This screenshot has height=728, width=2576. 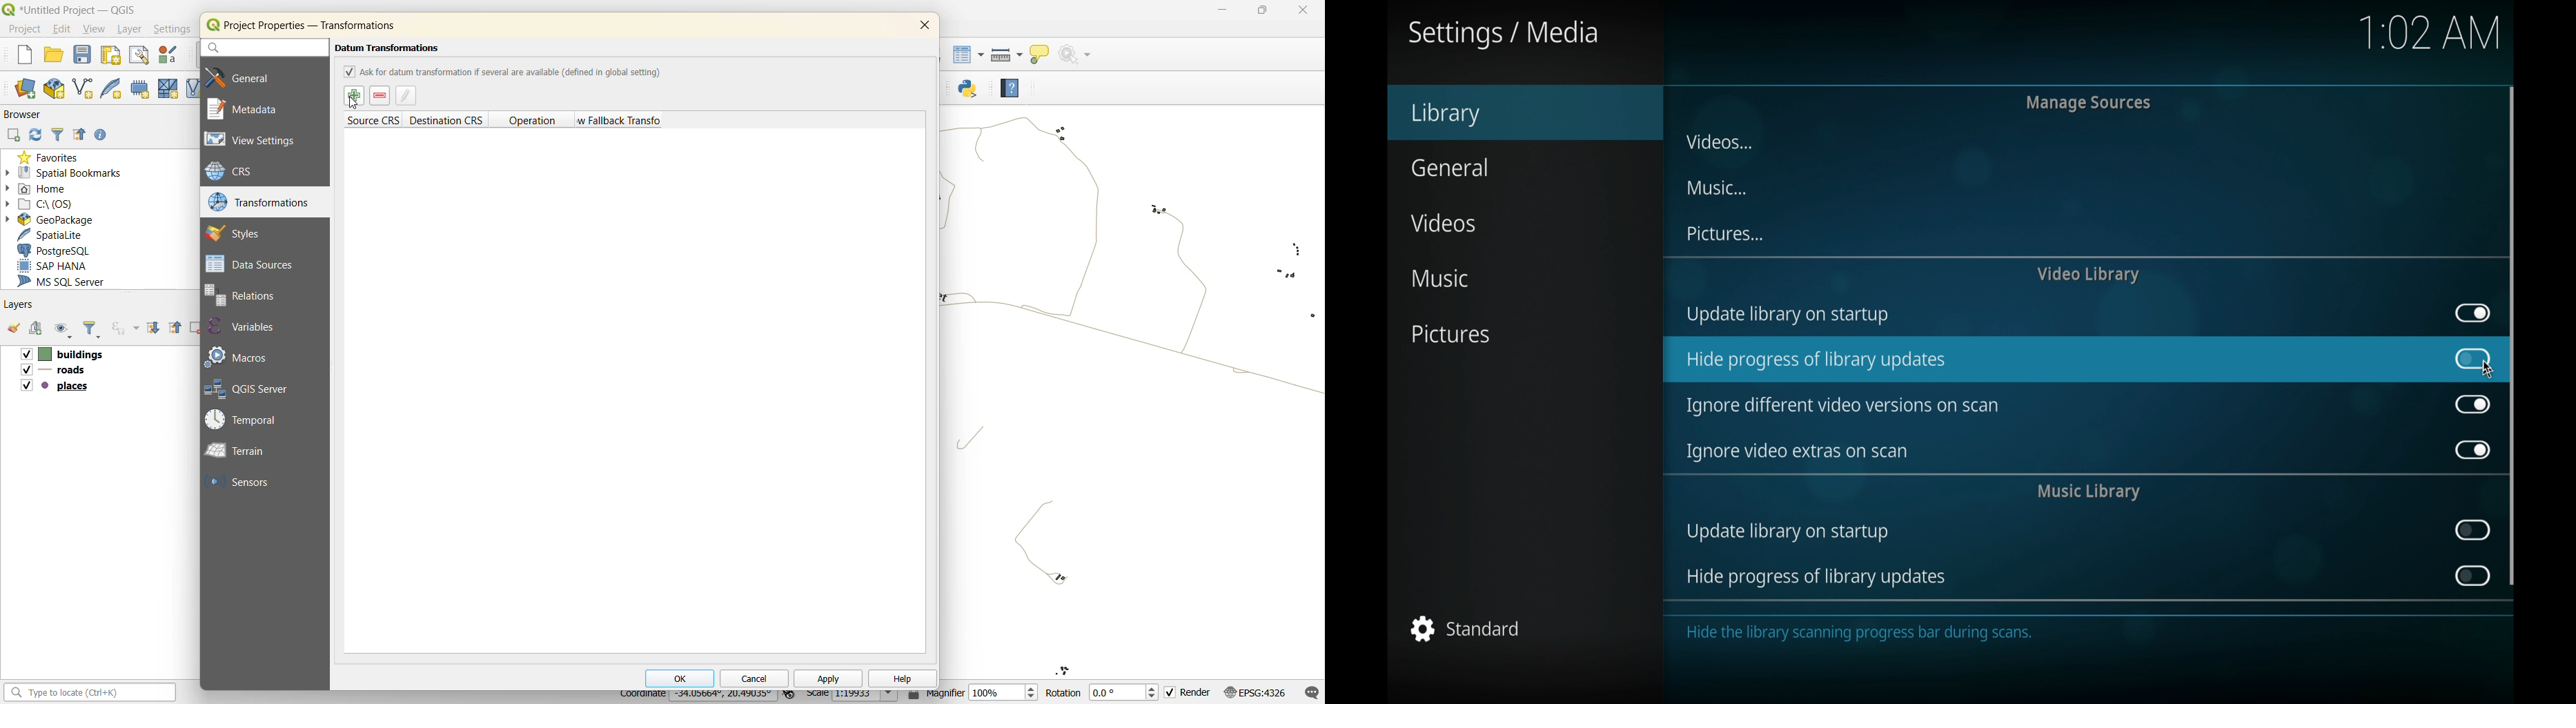 What do you see at coordinates (1788, 532) in the screenshot?
I see `update library on startup` at bounding box center [1788, 532].